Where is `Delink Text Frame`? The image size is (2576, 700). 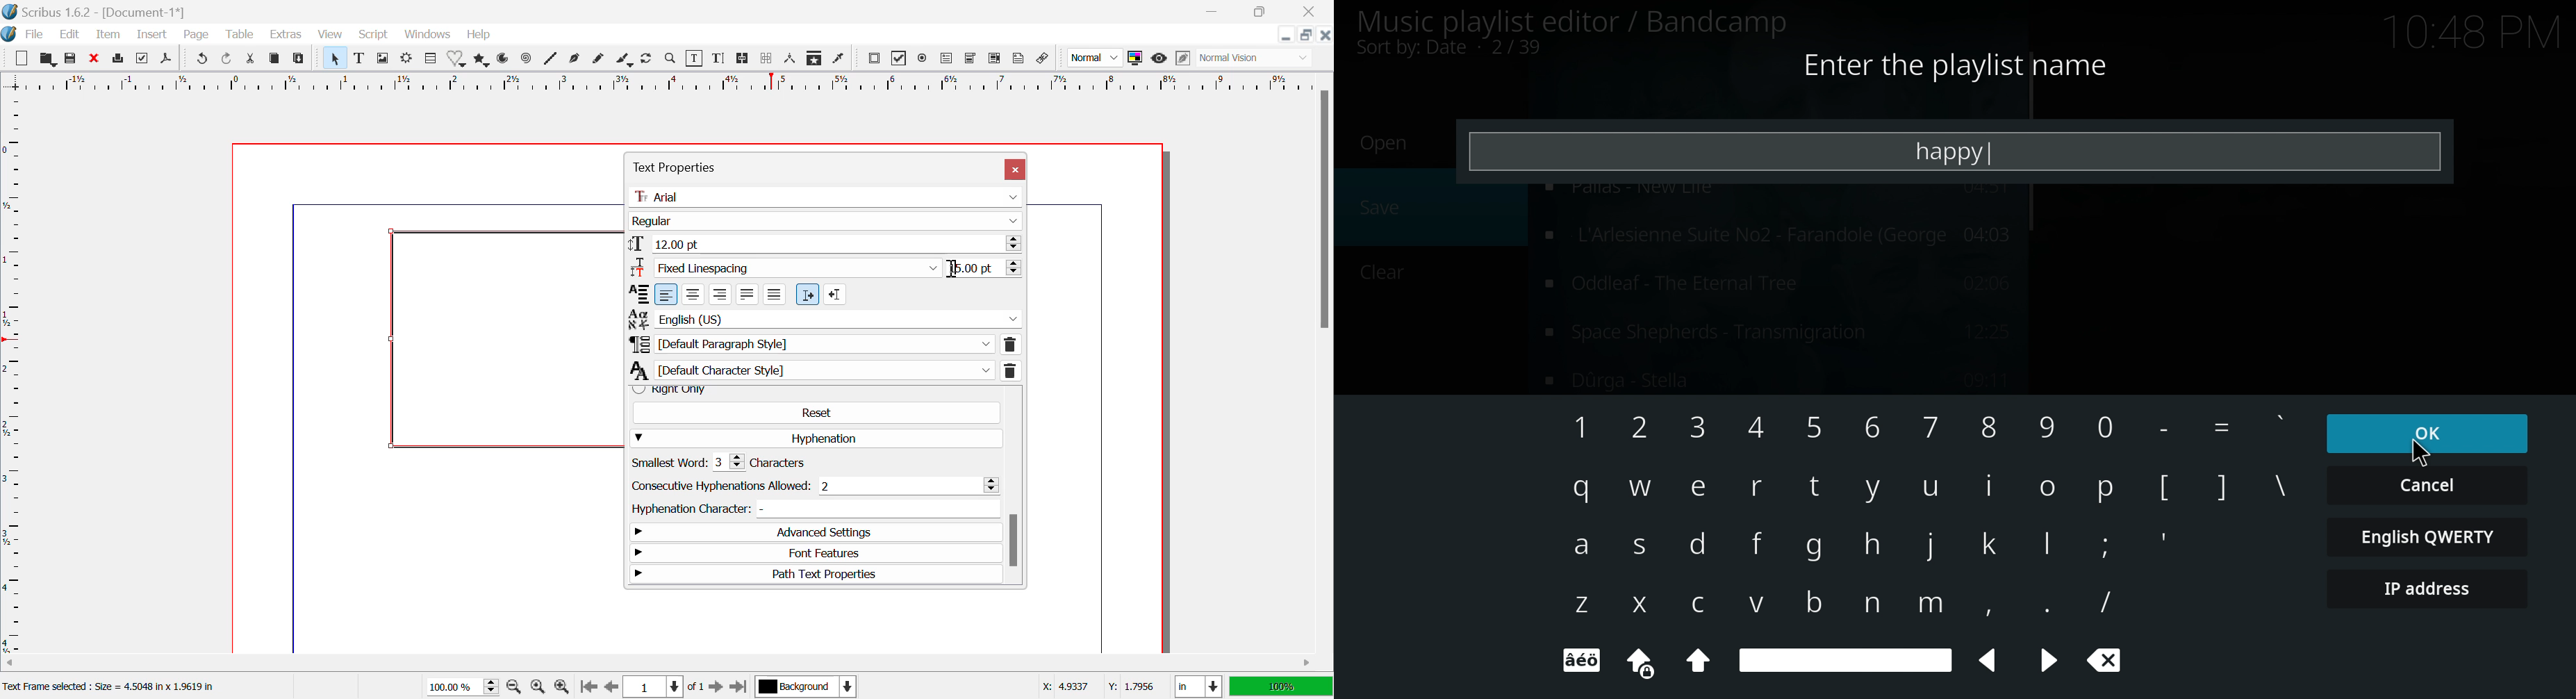
Delink Text Frame is located at coordinates (766, 60).